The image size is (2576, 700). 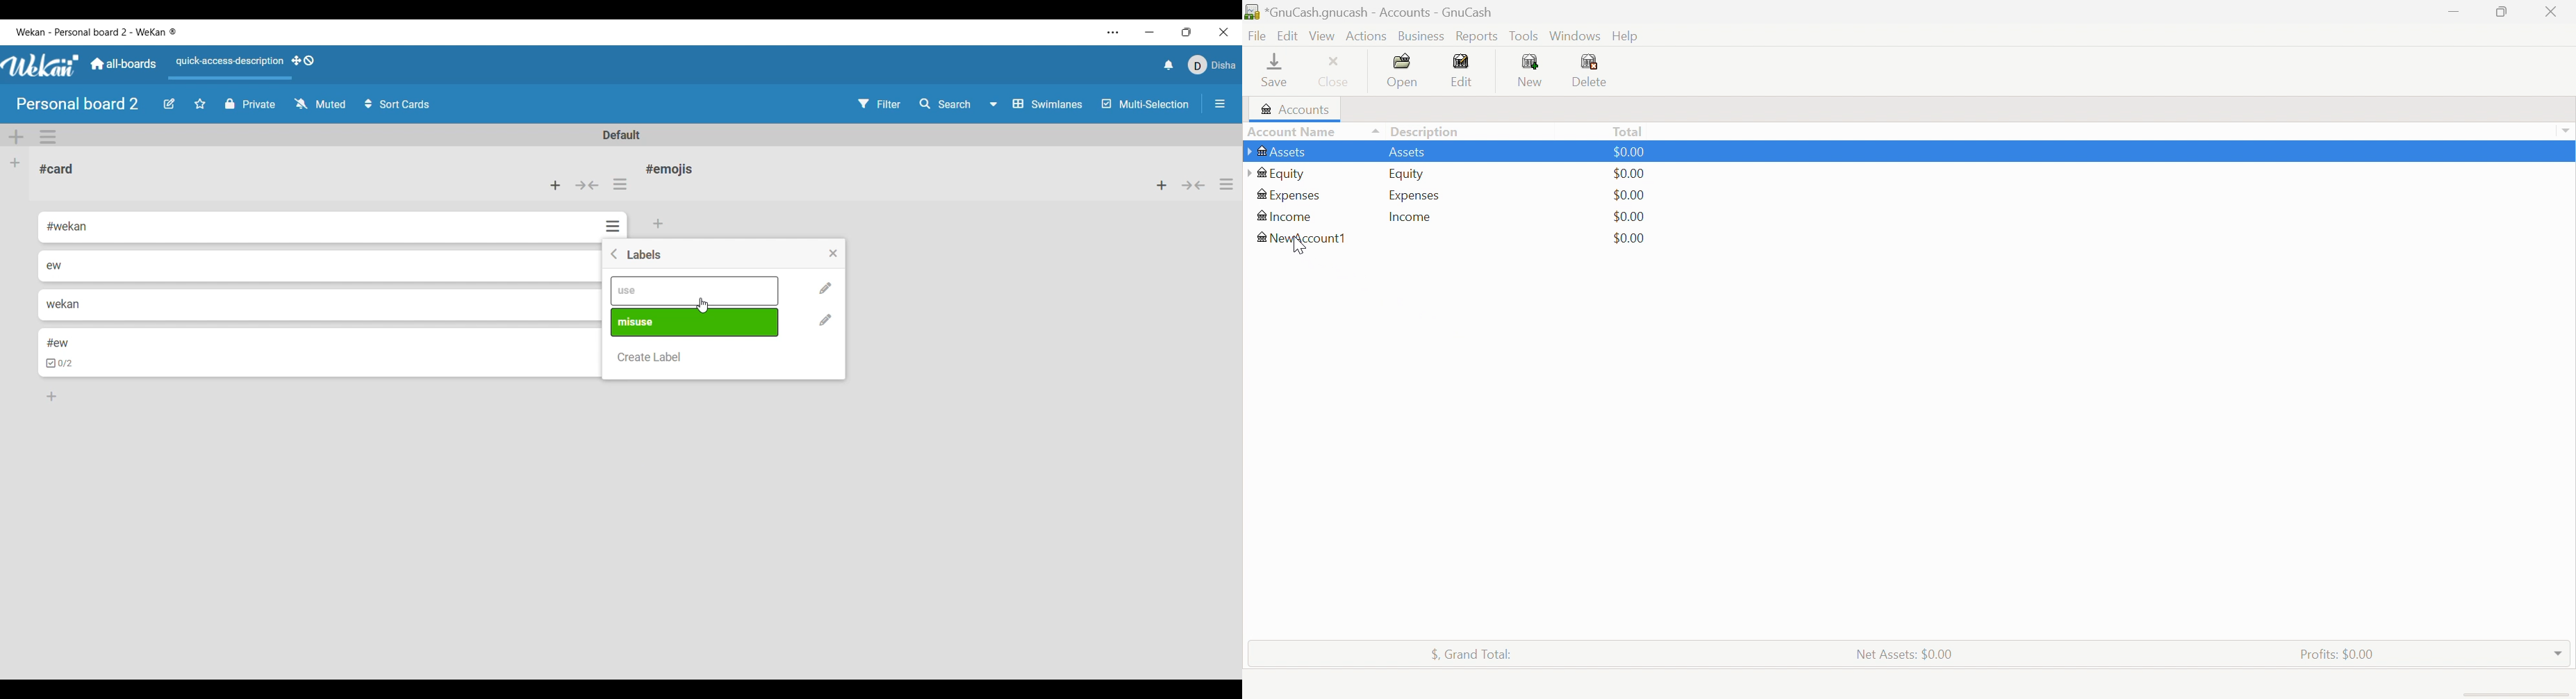 I want to click on Net Assets: $0.00, so click(x=1905, y=654).